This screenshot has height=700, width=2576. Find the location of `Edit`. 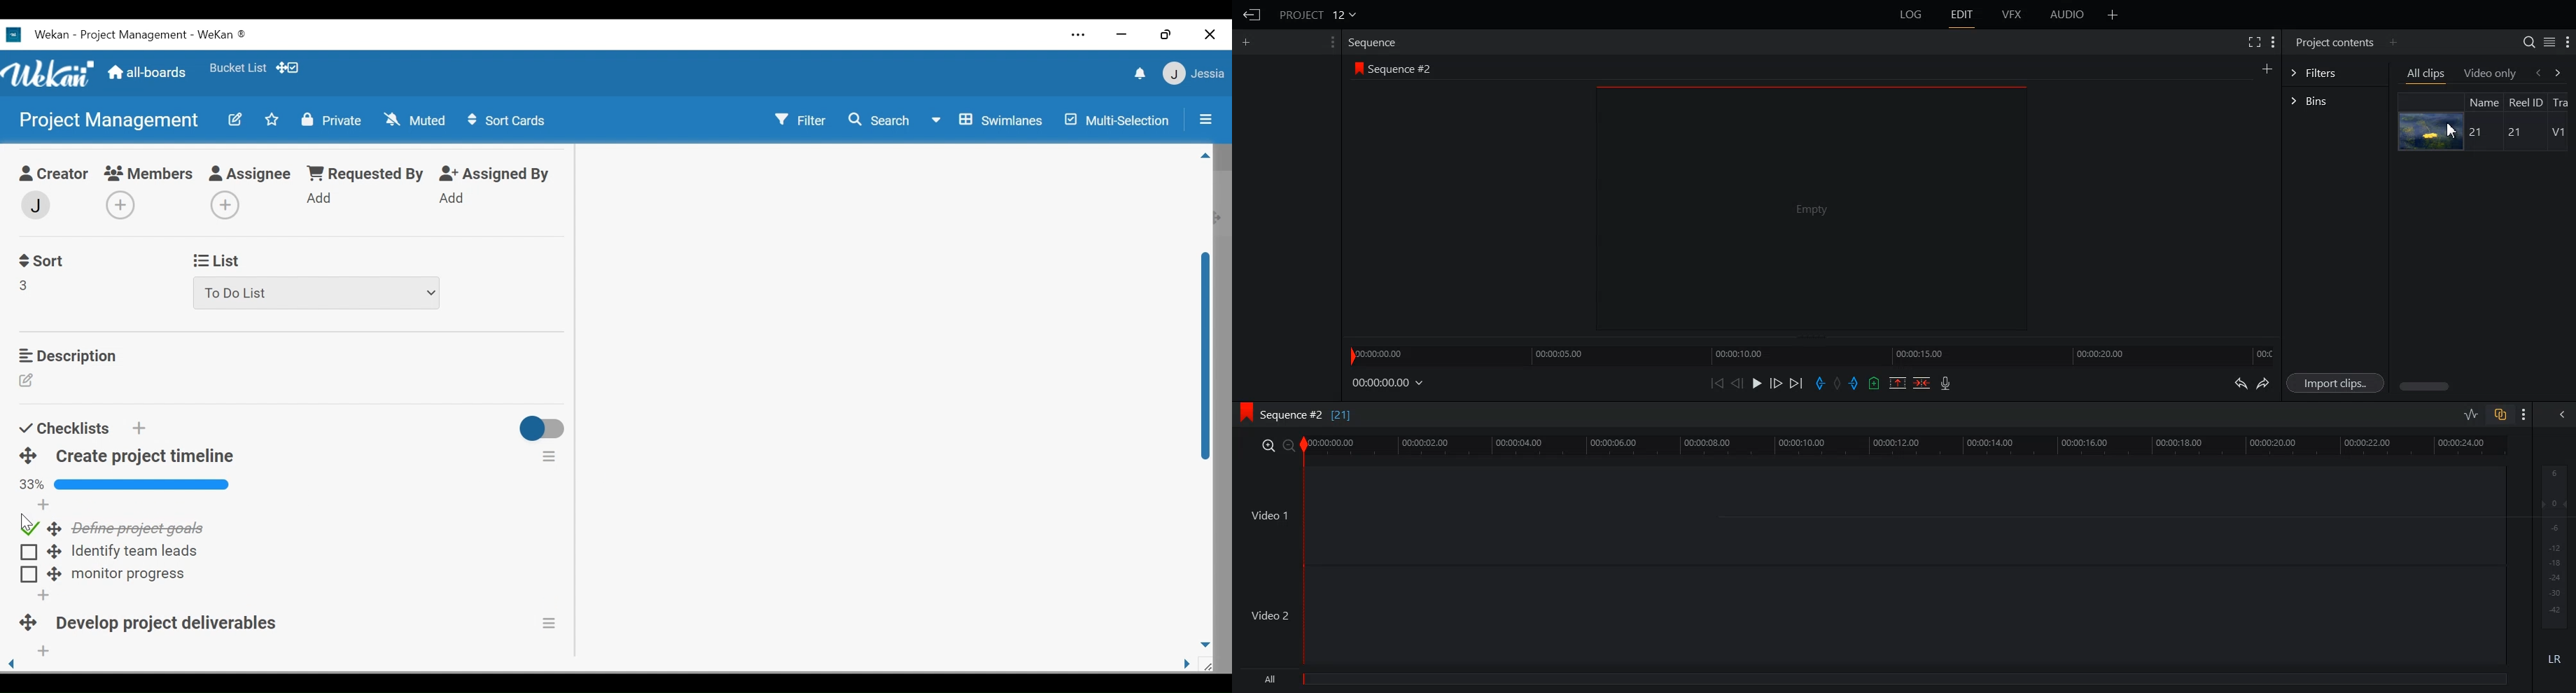

Edit is located at coordinates (28, 382).